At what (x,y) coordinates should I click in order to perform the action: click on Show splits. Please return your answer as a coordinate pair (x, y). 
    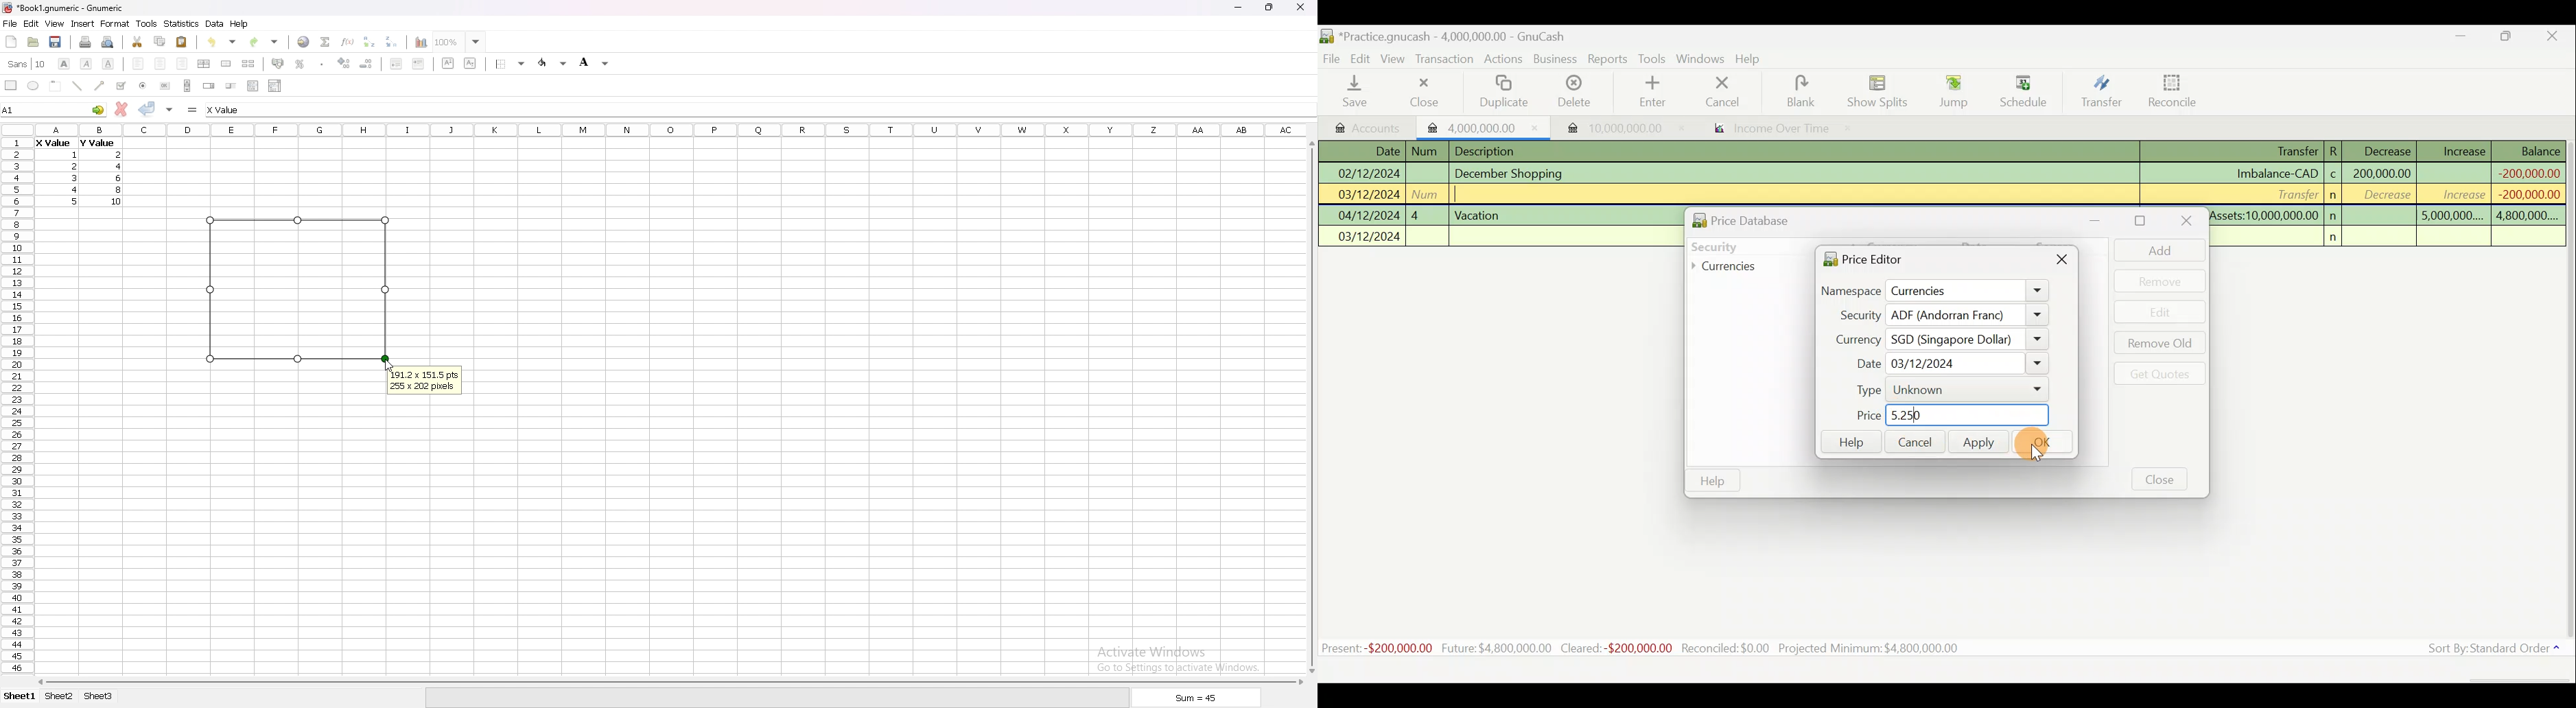
    Looking at the image, I should click on (1879, 91).